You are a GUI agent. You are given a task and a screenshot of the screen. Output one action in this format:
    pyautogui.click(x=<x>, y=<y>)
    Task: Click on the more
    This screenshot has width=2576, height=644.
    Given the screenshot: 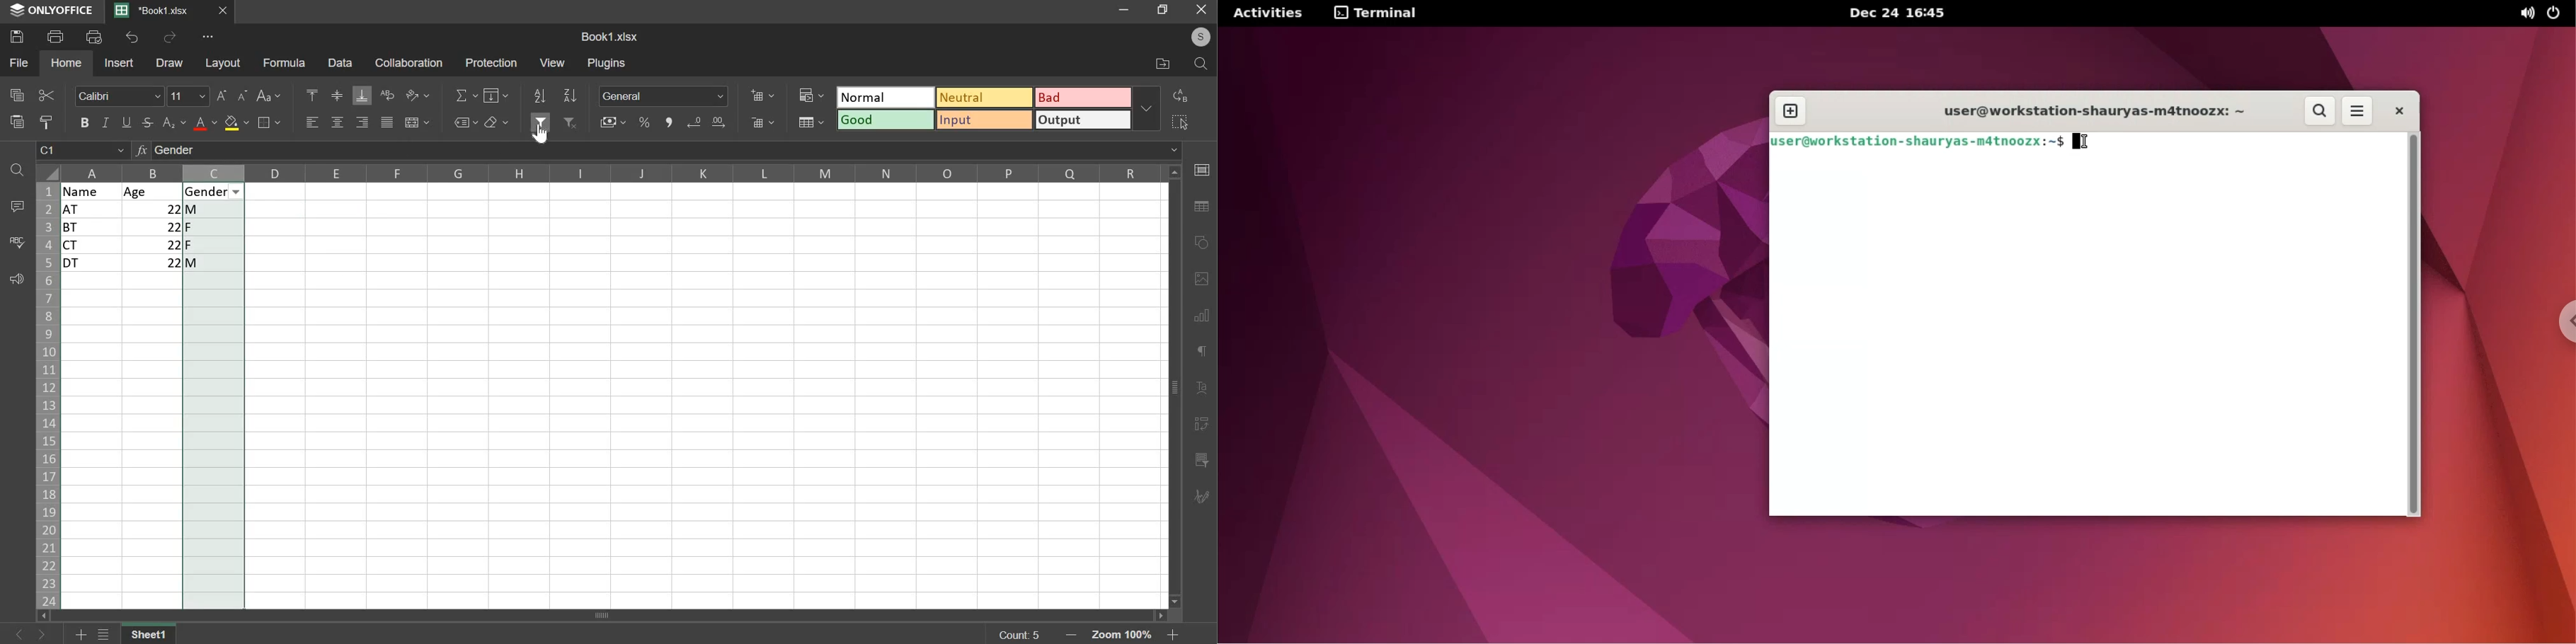 What is the action you would take?
    pyautogui.click(x=1150, y=108)
    